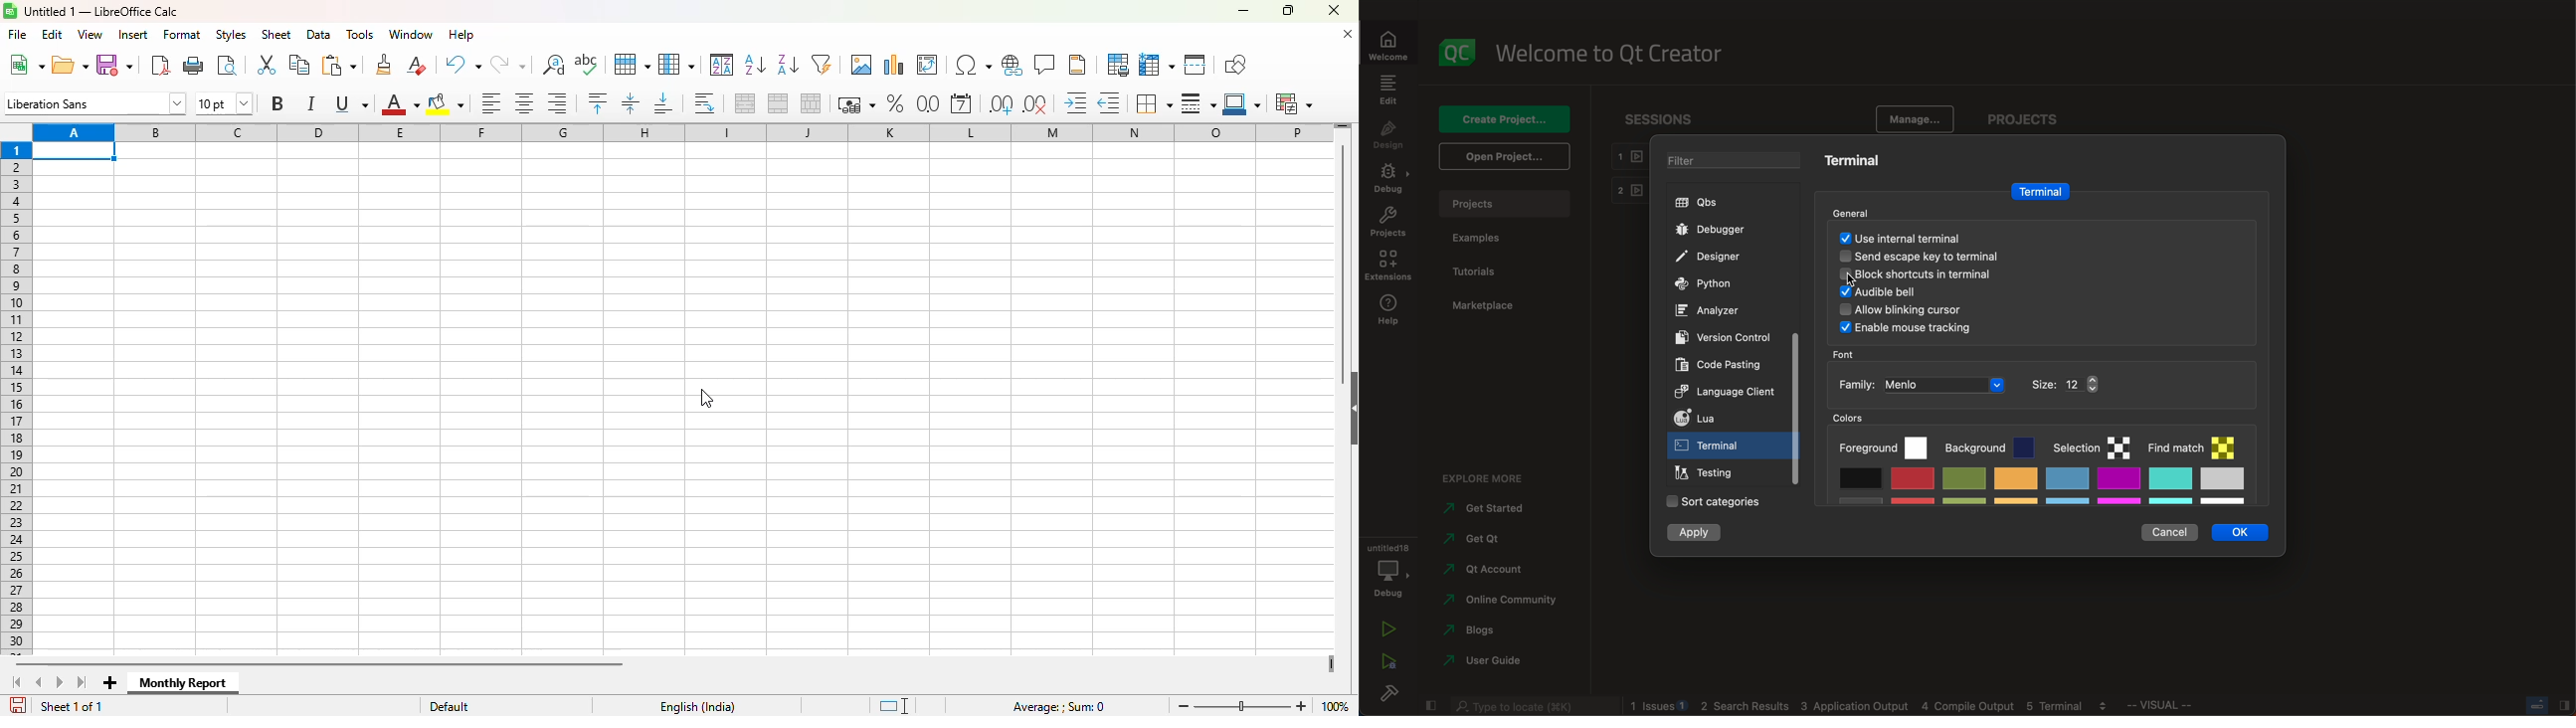  I want to click on sort ascending, so click(755, 64).